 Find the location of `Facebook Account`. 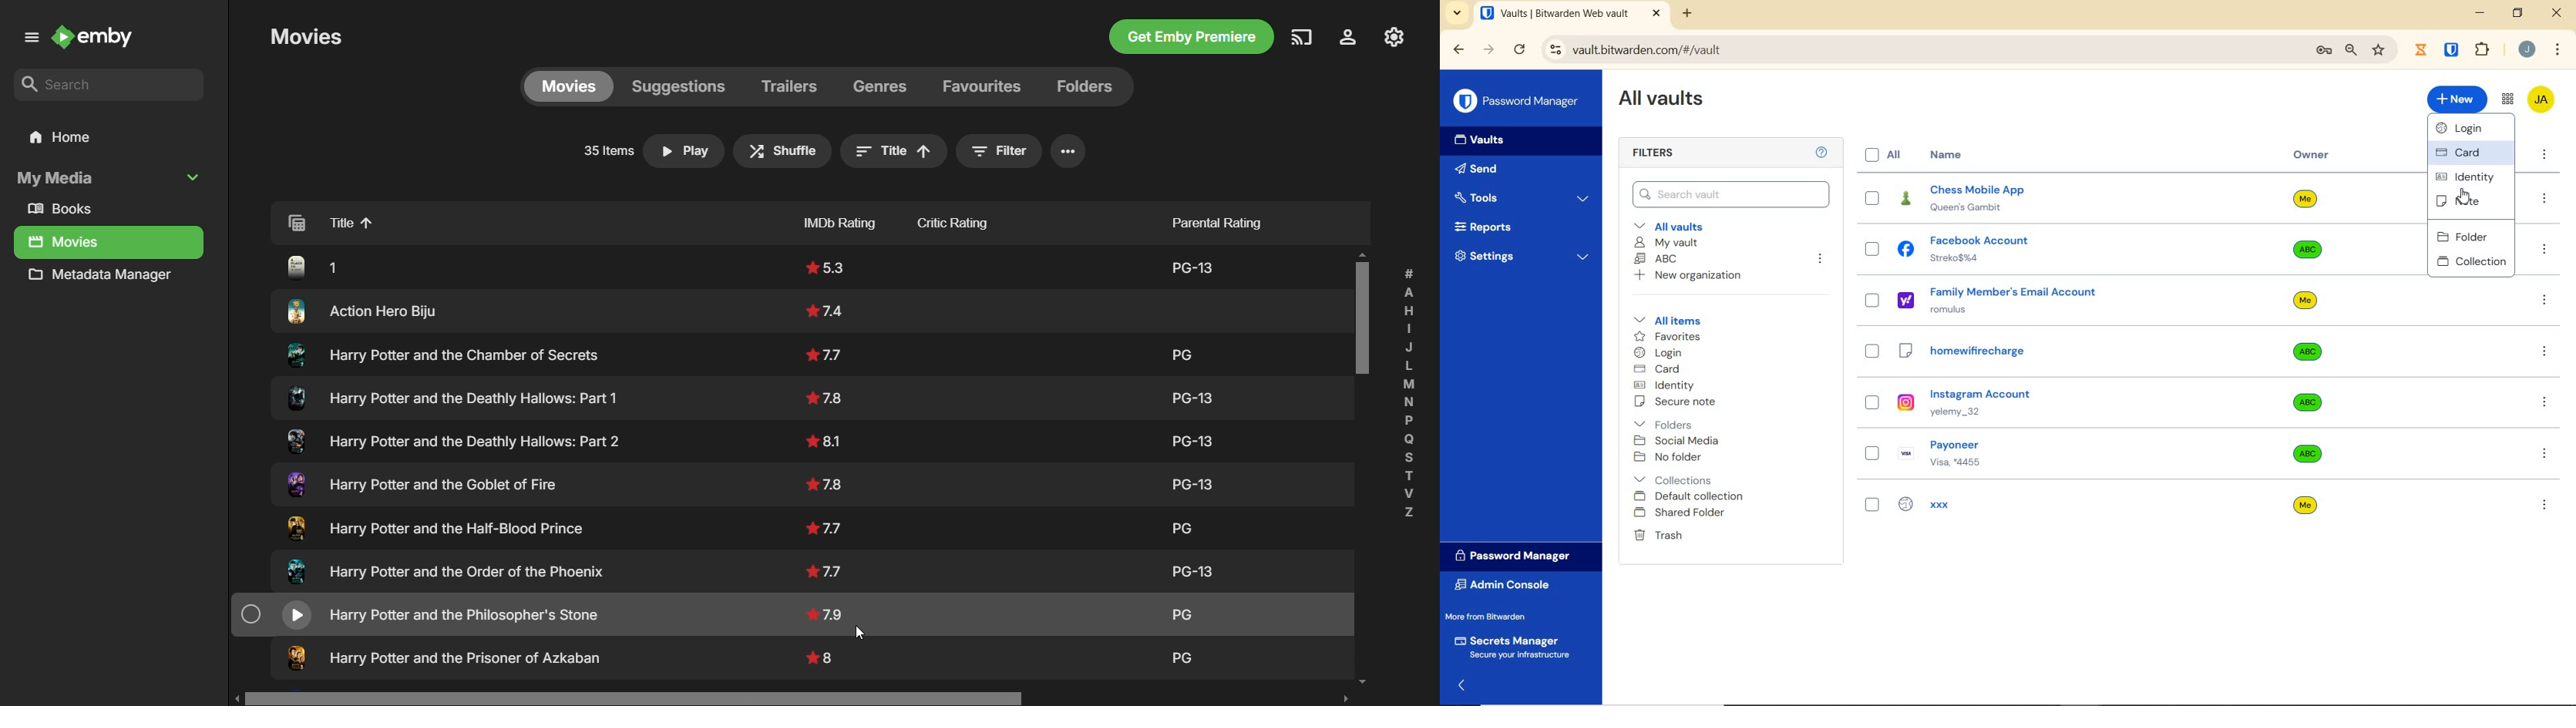

Facebook Account is located at coordinates (1975, 249).